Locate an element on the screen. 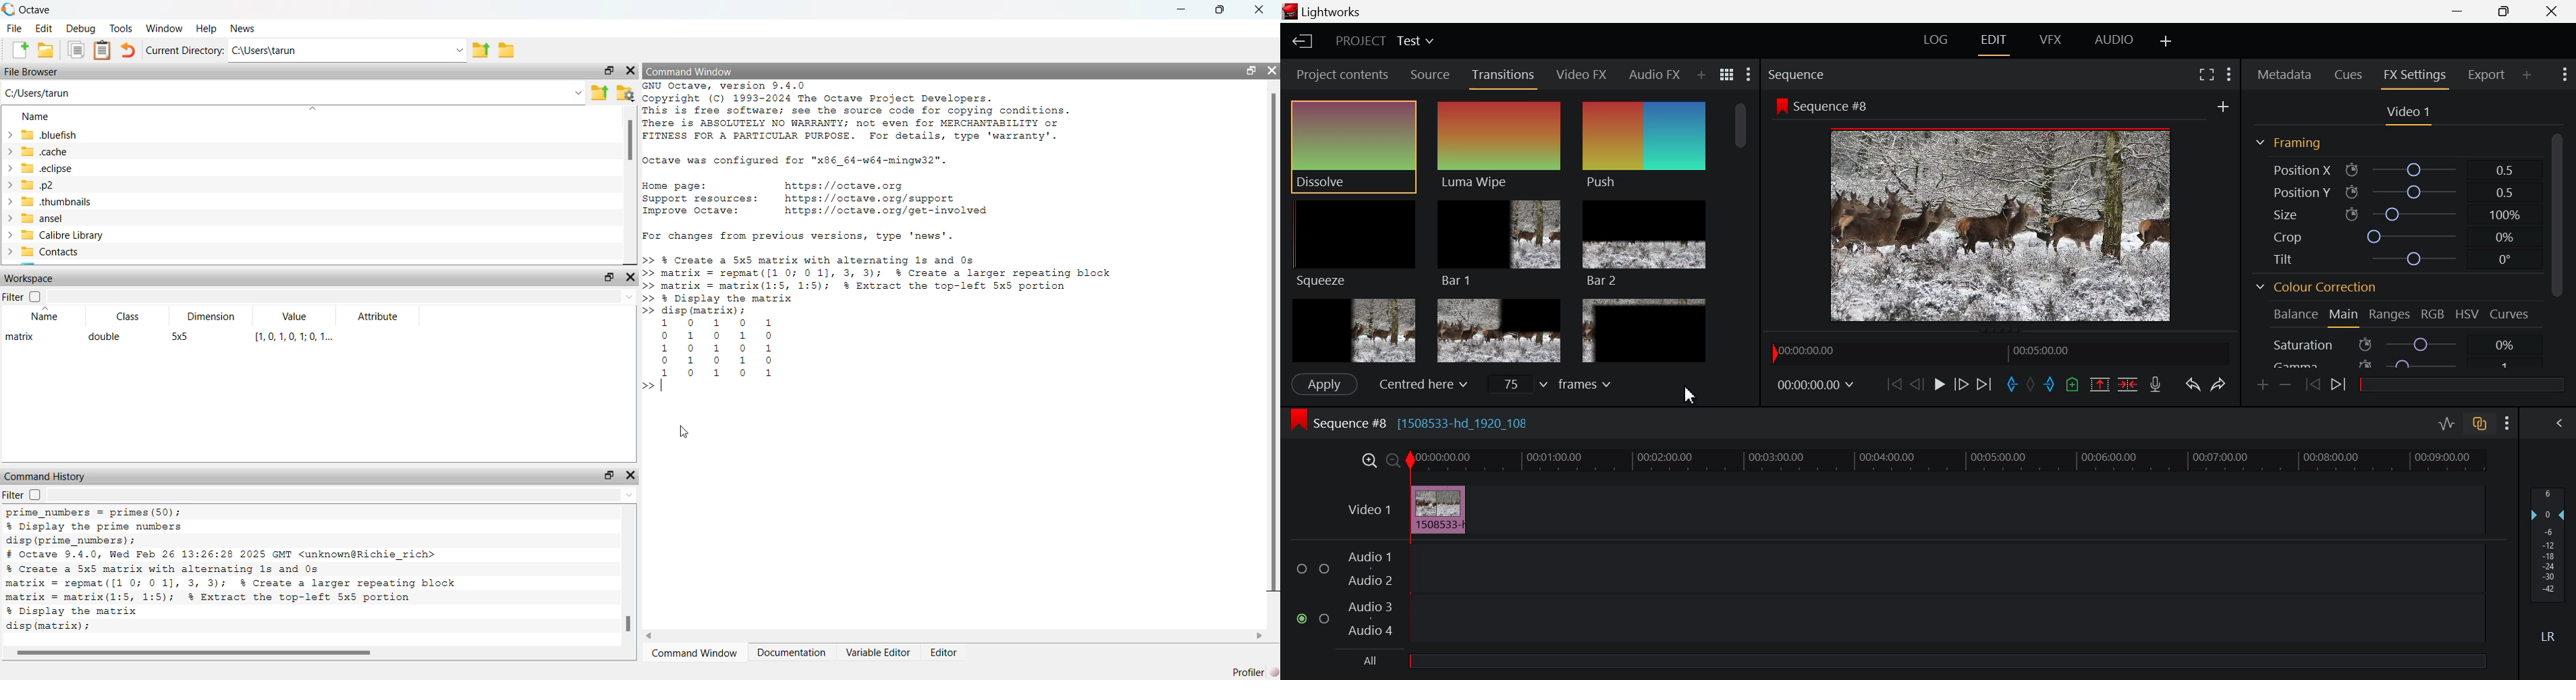 The height and width of the screenshot is (700, 2576). Redo is located at coordinates (2218, 384).